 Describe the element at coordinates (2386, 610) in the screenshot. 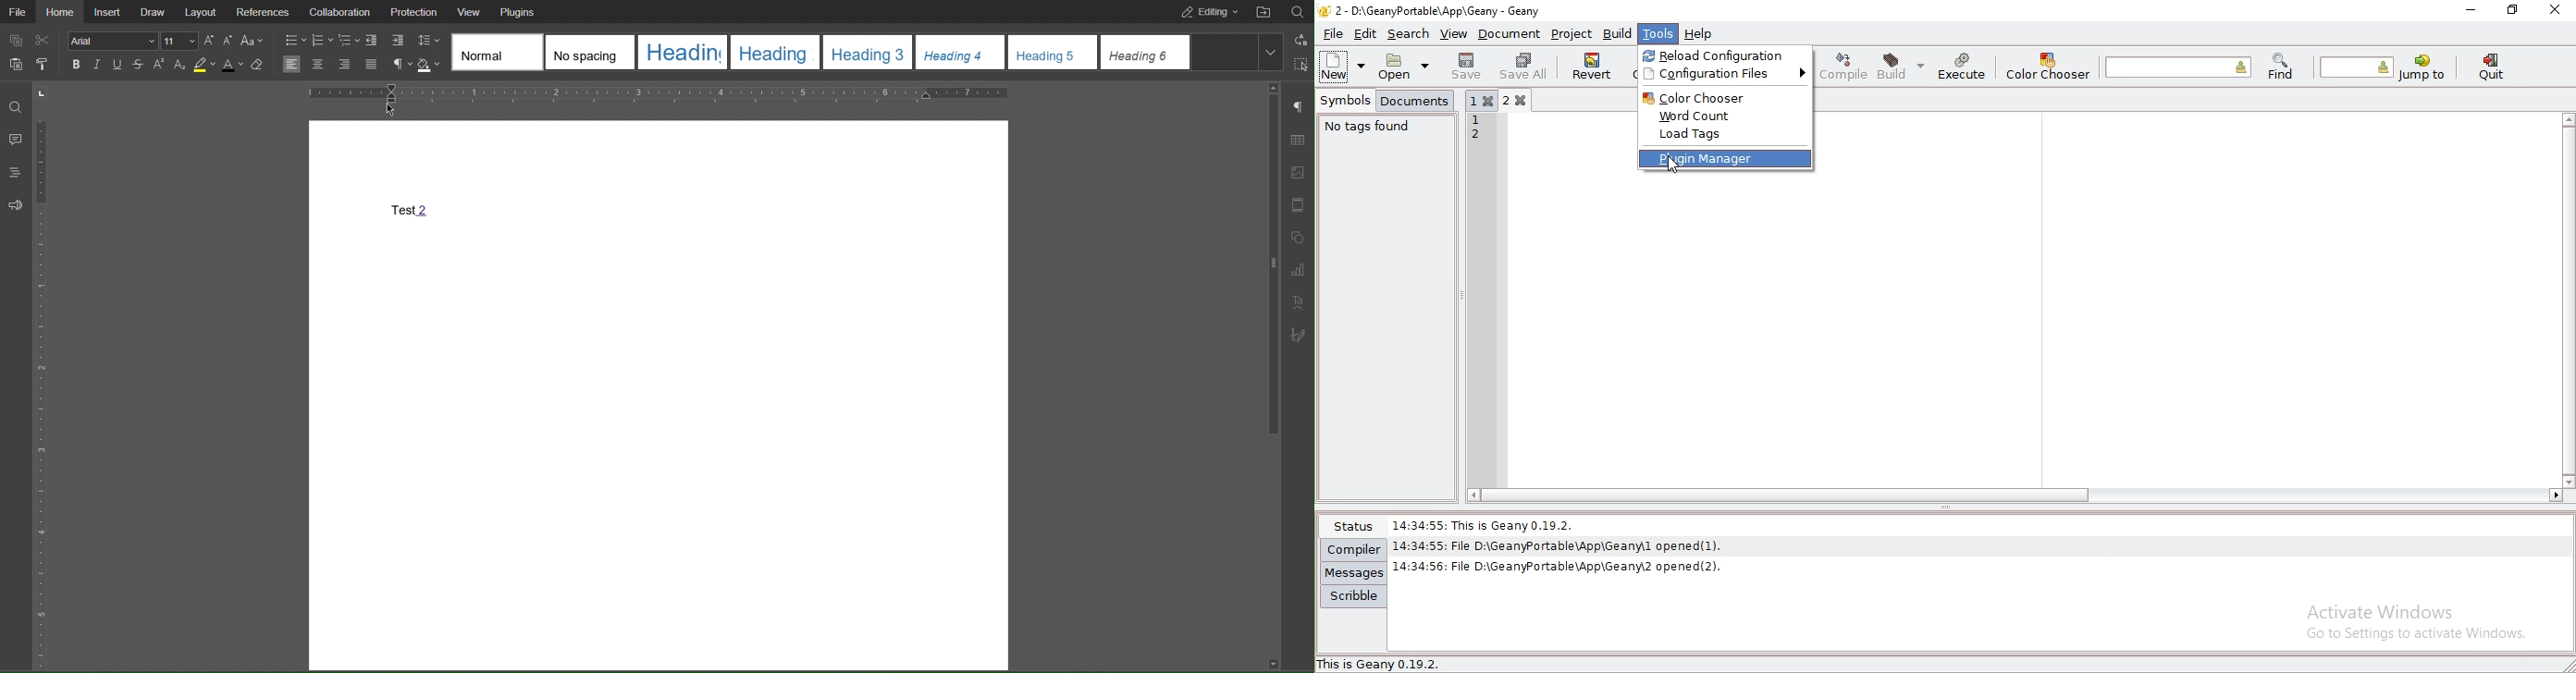

I see `Activate Windows` at that location.